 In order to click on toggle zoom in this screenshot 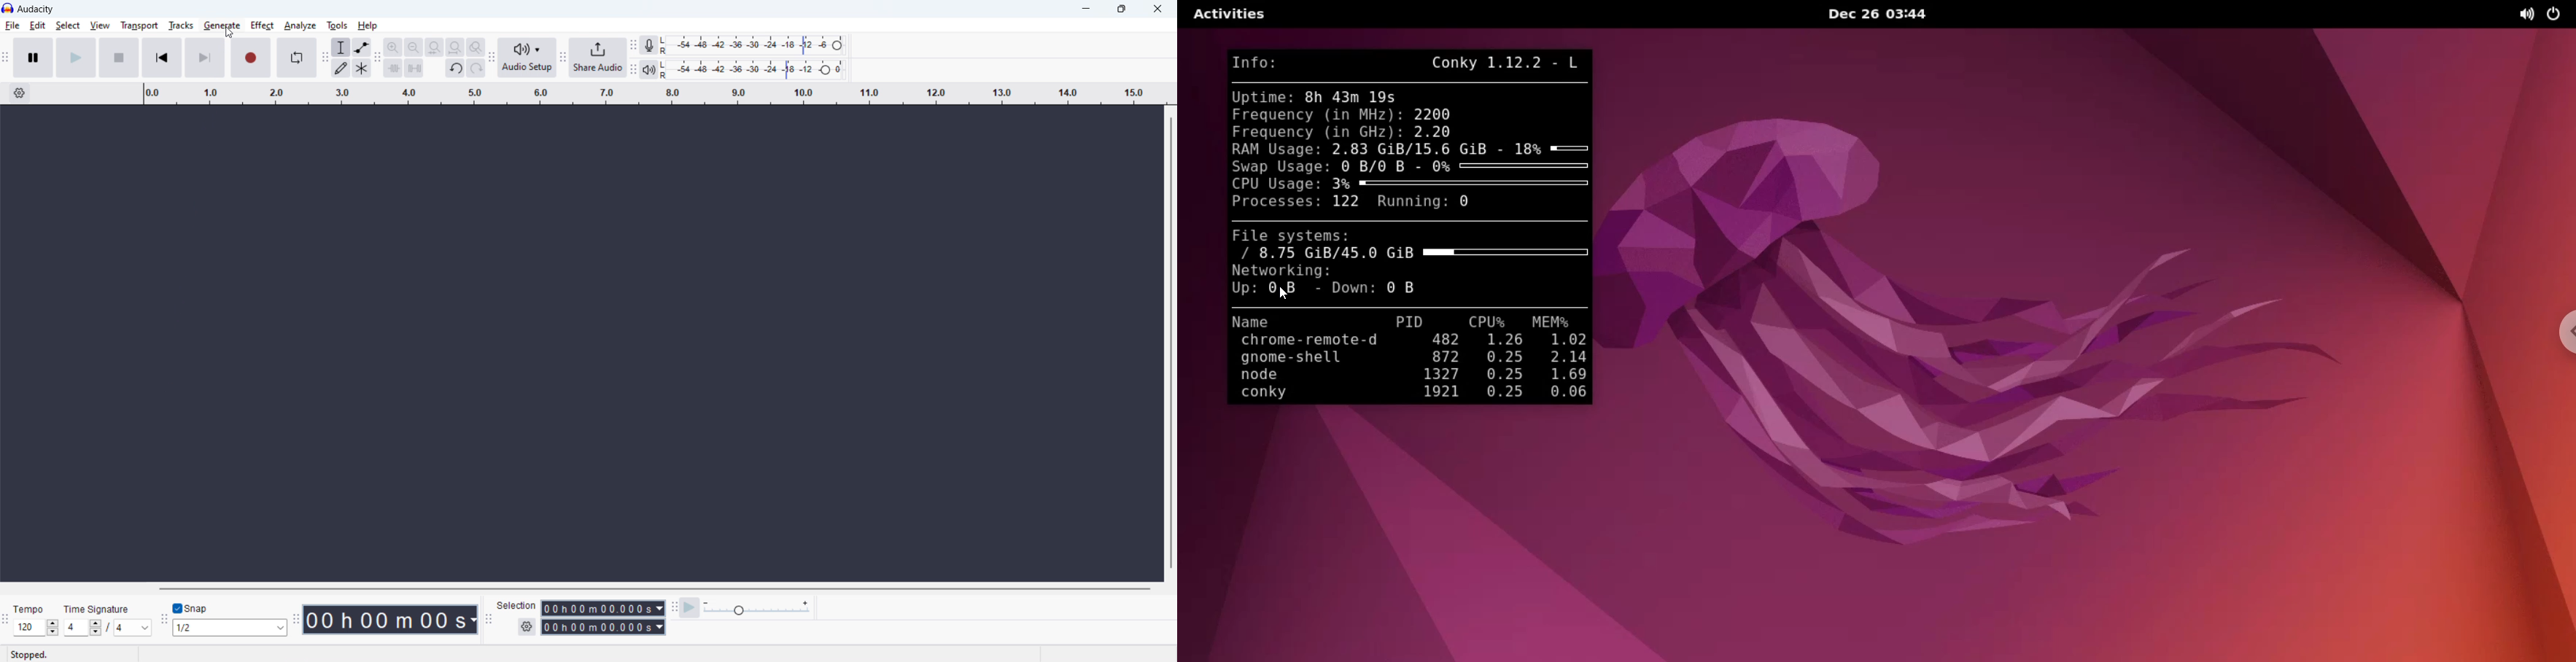, I will do `click(476, 47)`.